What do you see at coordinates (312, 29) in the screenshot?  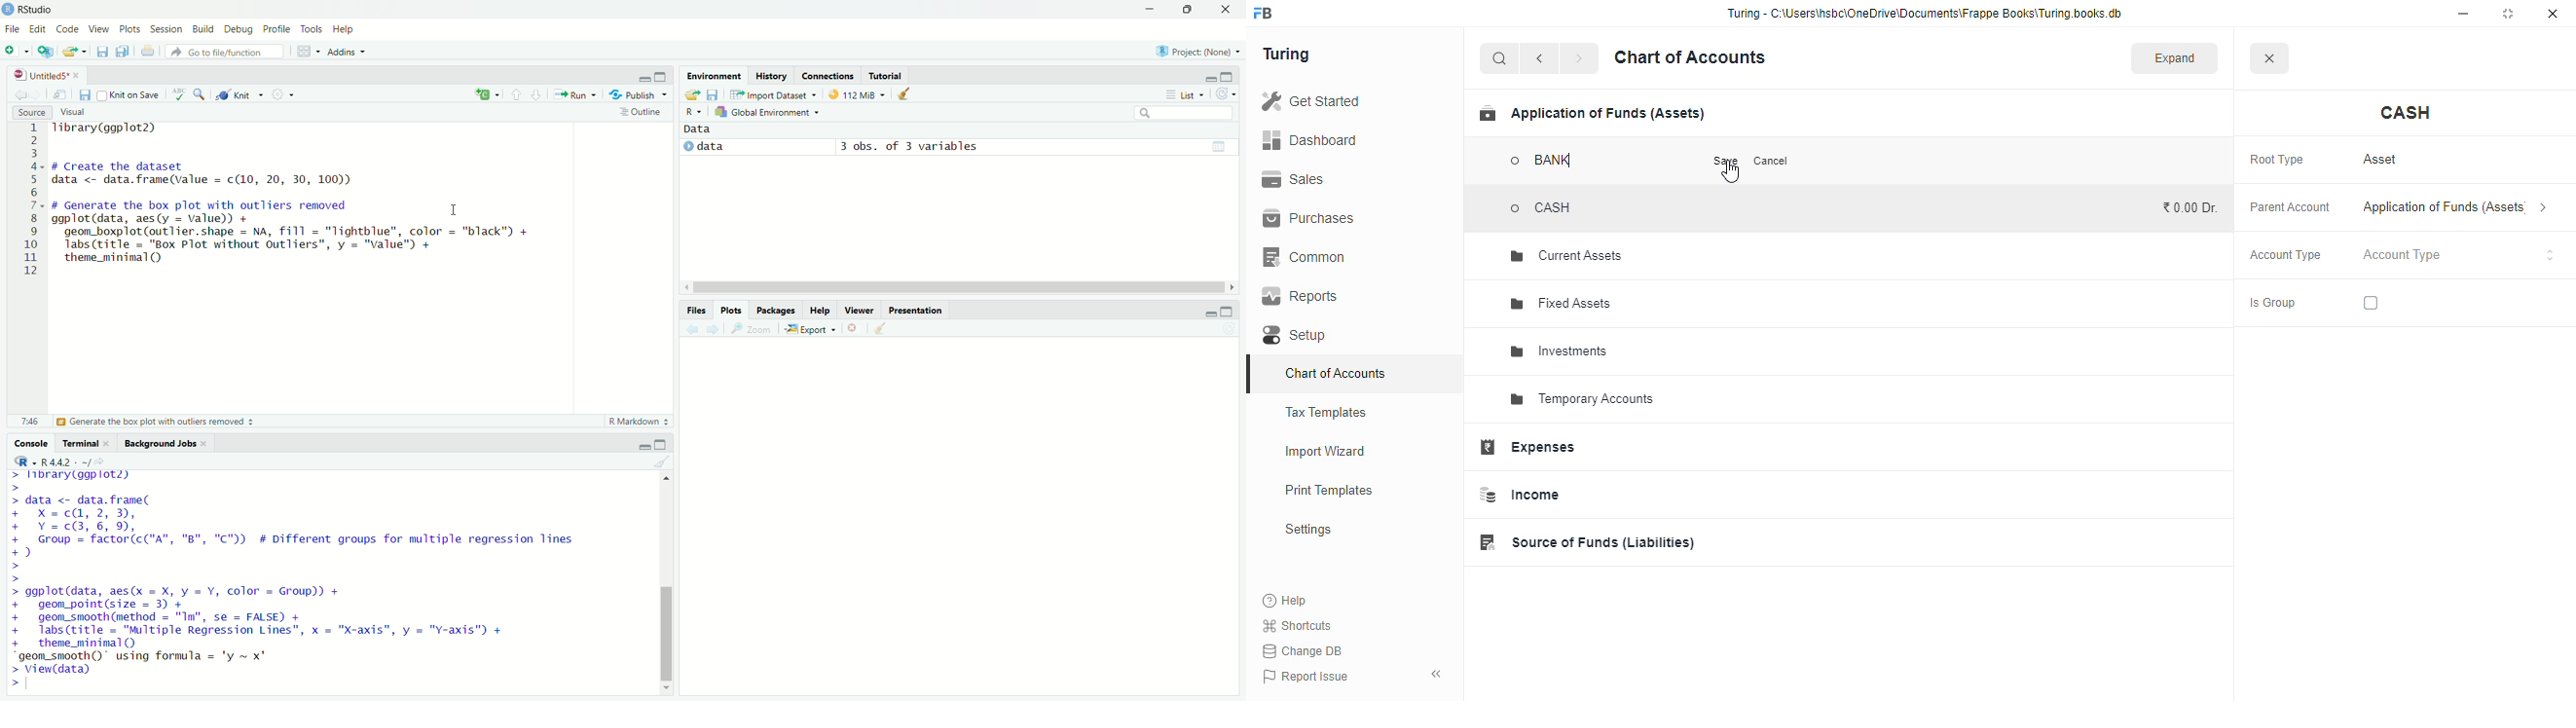 I see `Tools` at bounding box center [312, 29].